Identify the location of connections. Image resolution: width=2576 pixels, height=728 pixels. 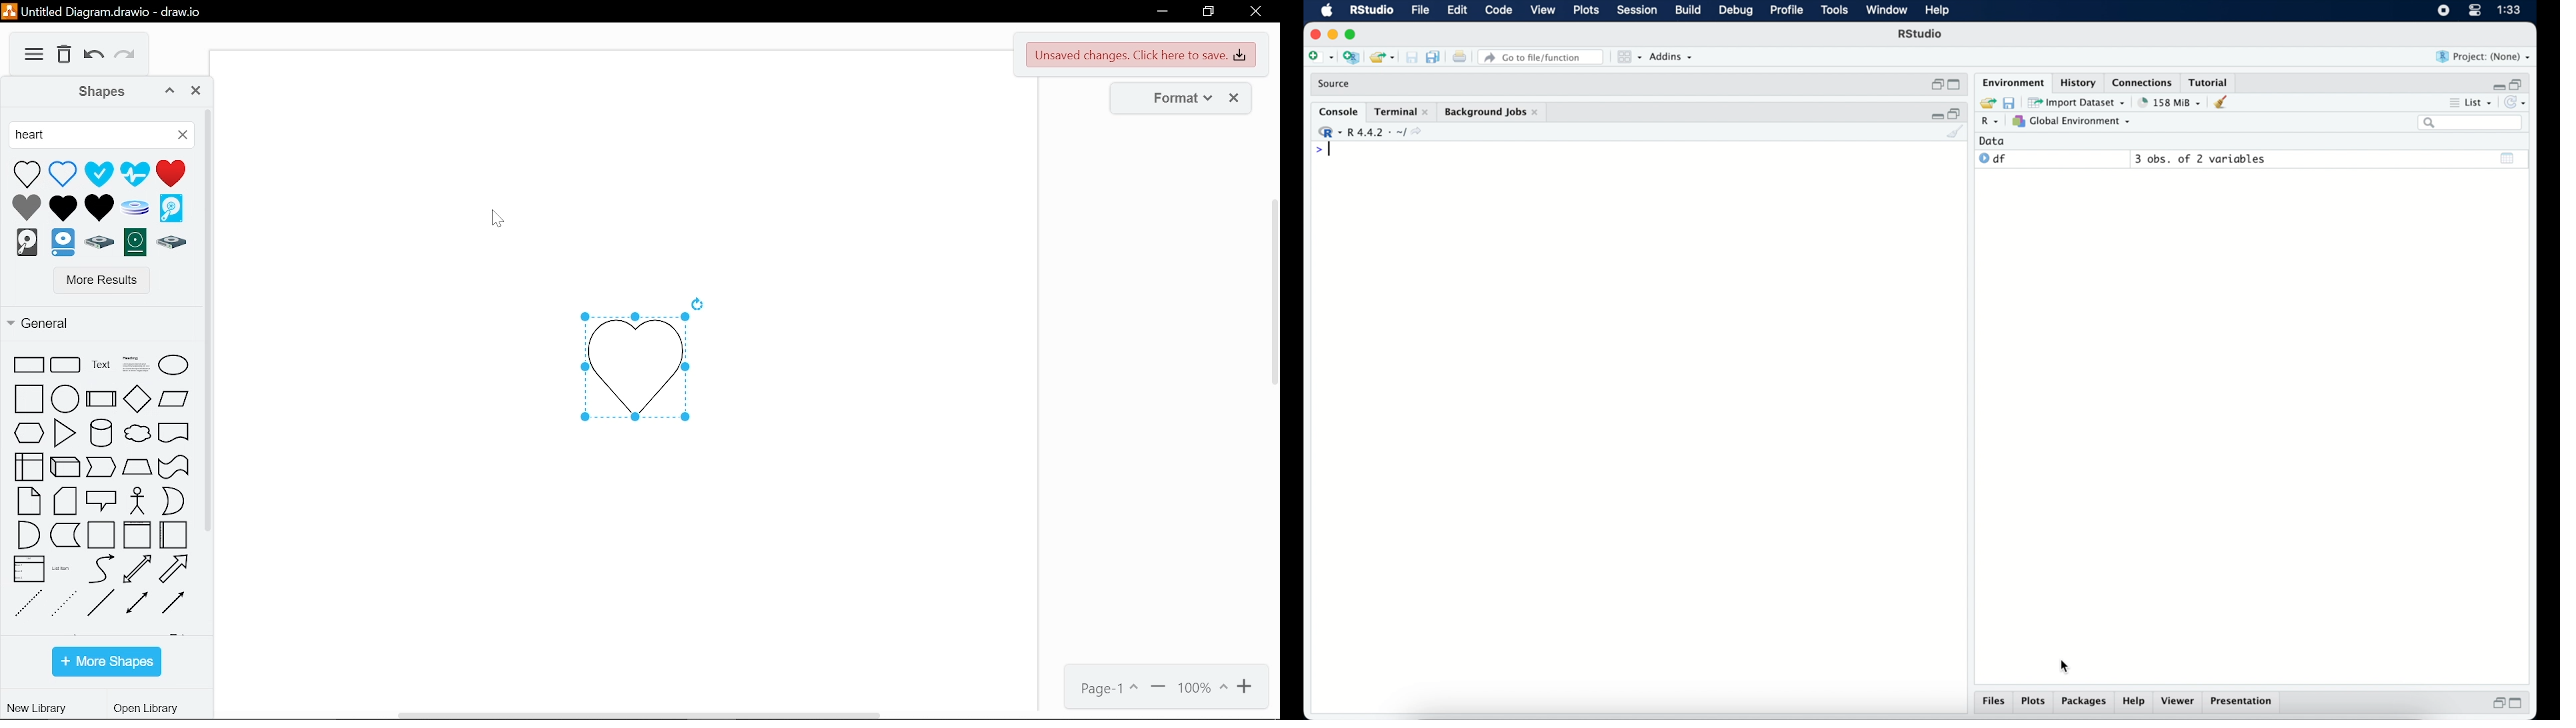
(2144, 82).